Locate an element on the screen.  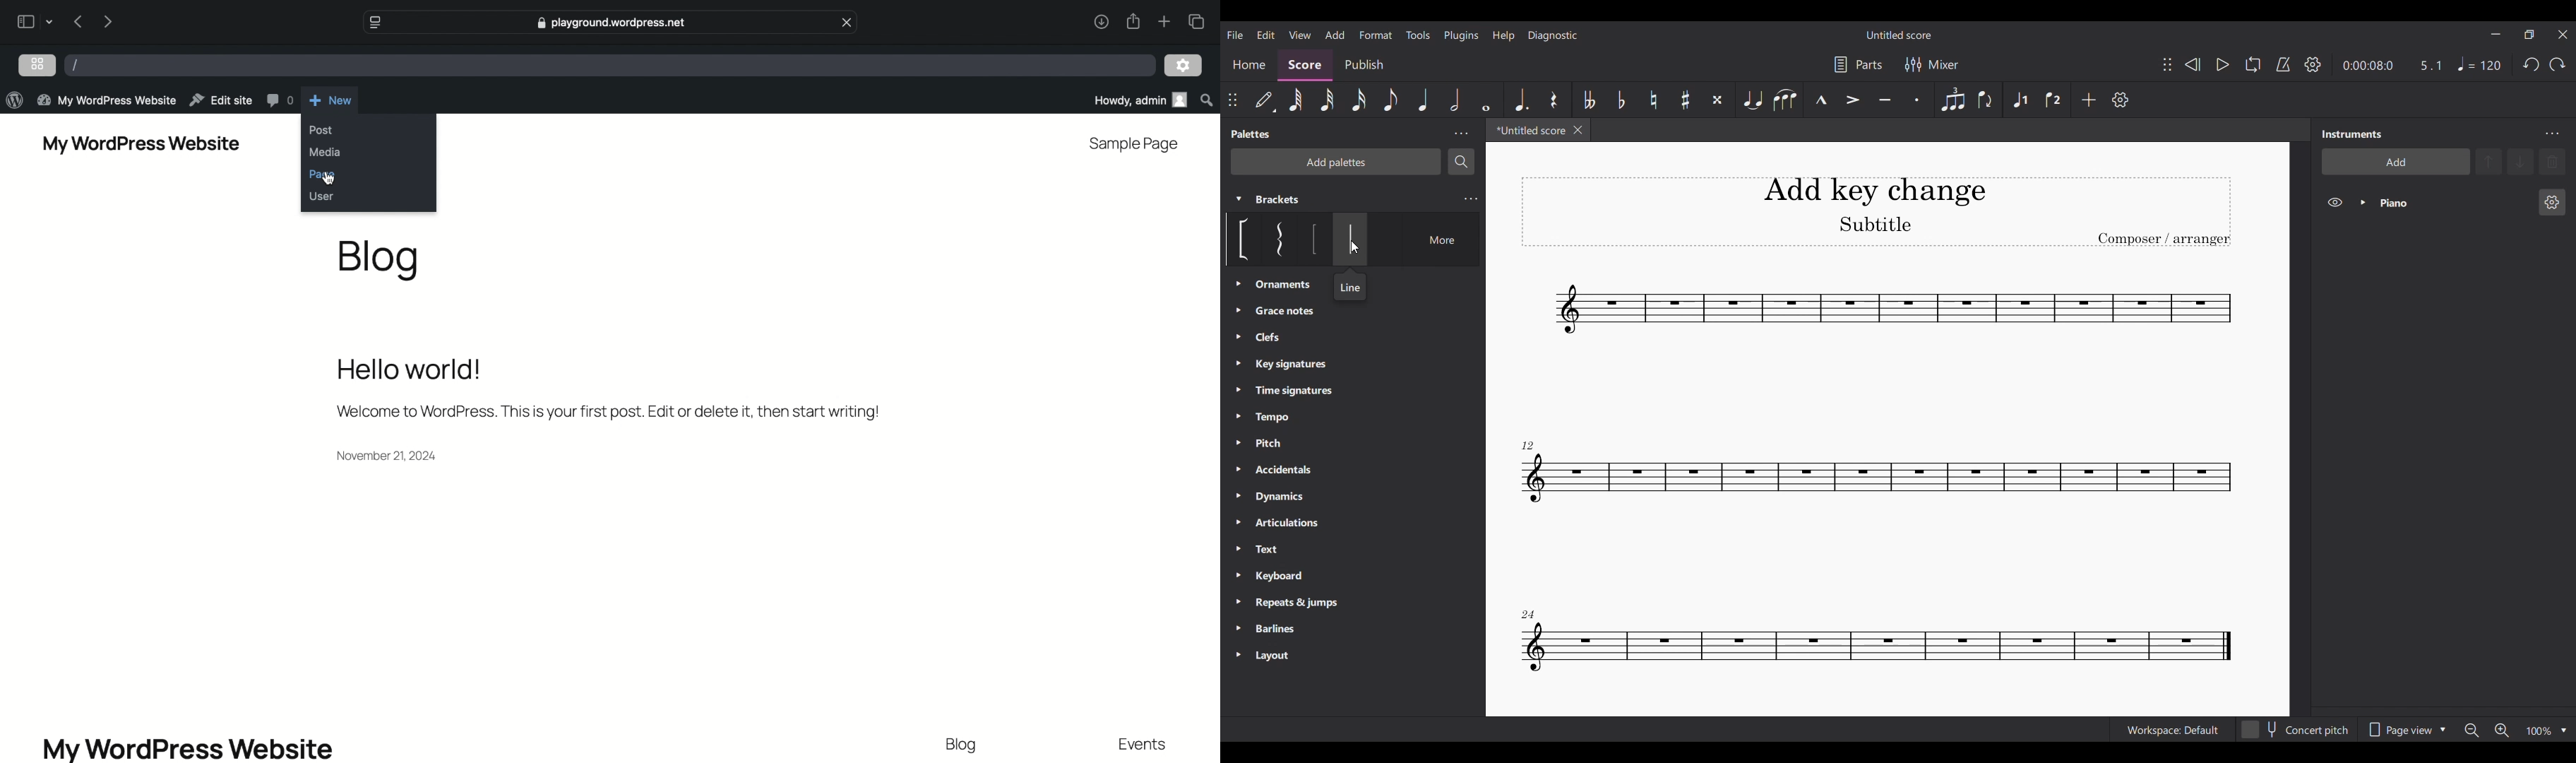
Voice 2 is located at coordinates (2052, 100).